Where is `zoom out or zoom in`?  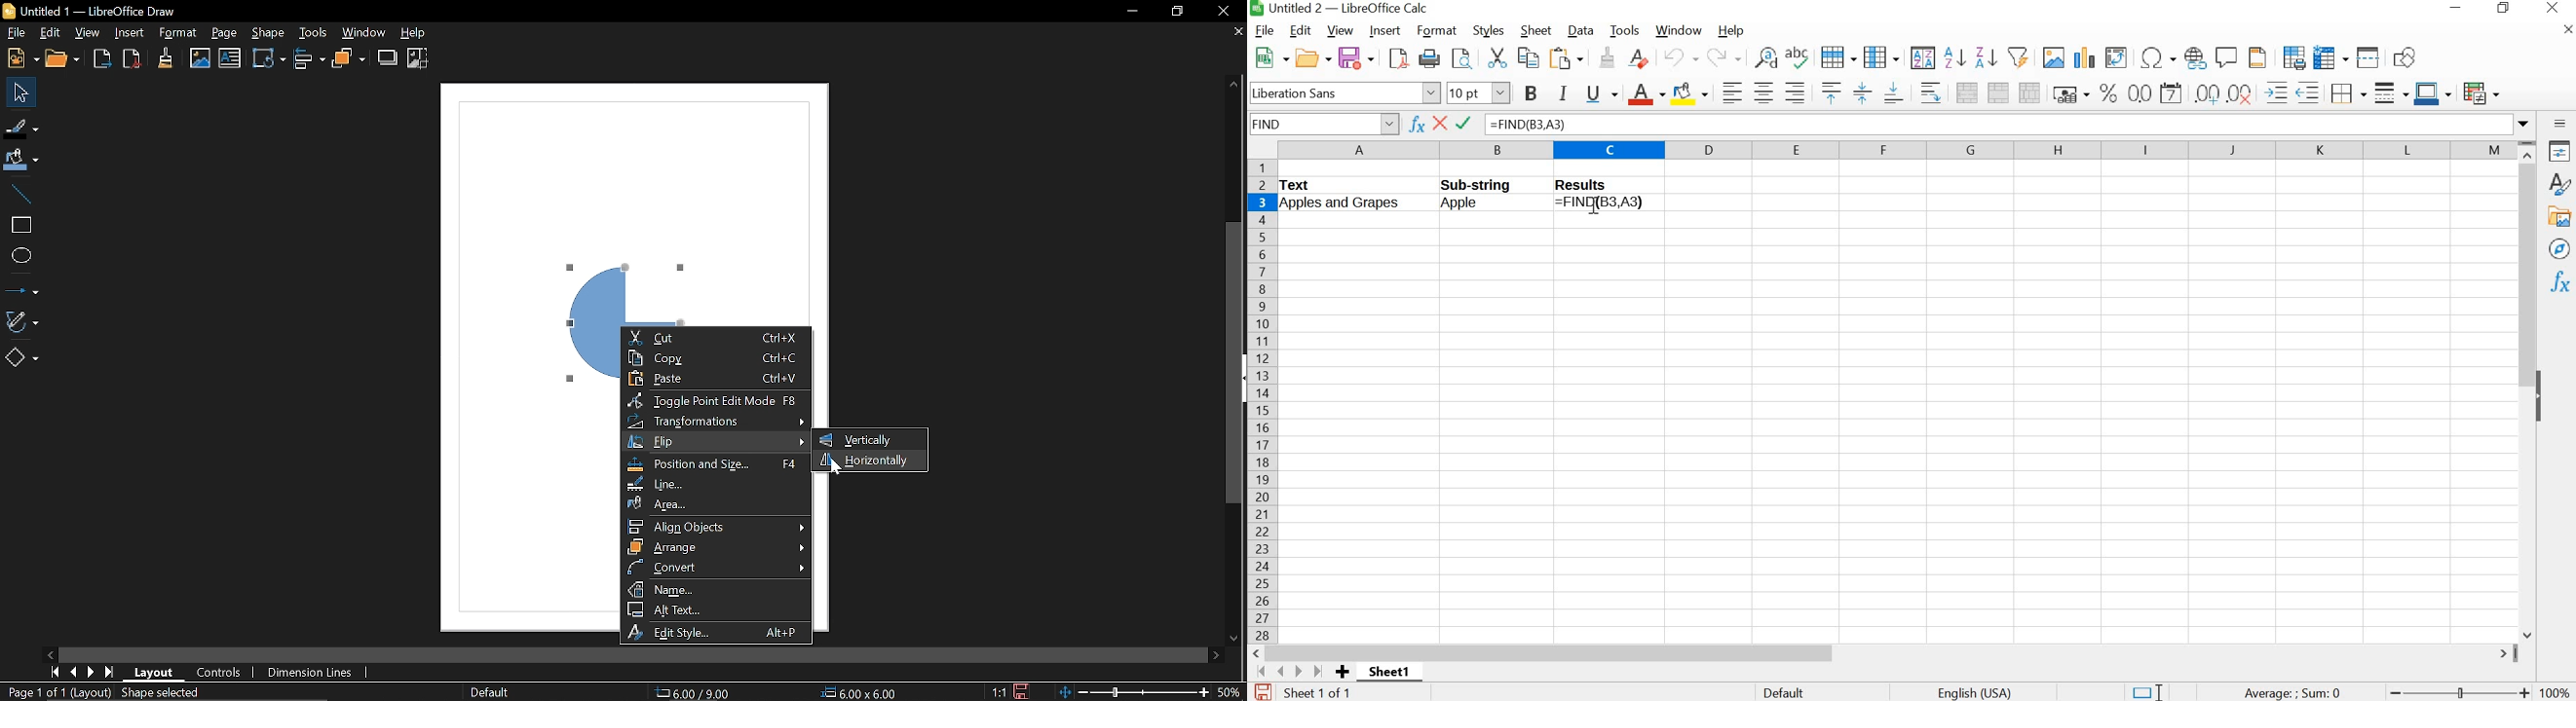
zoom out or zoom in is located at coordinates (2460, 691).